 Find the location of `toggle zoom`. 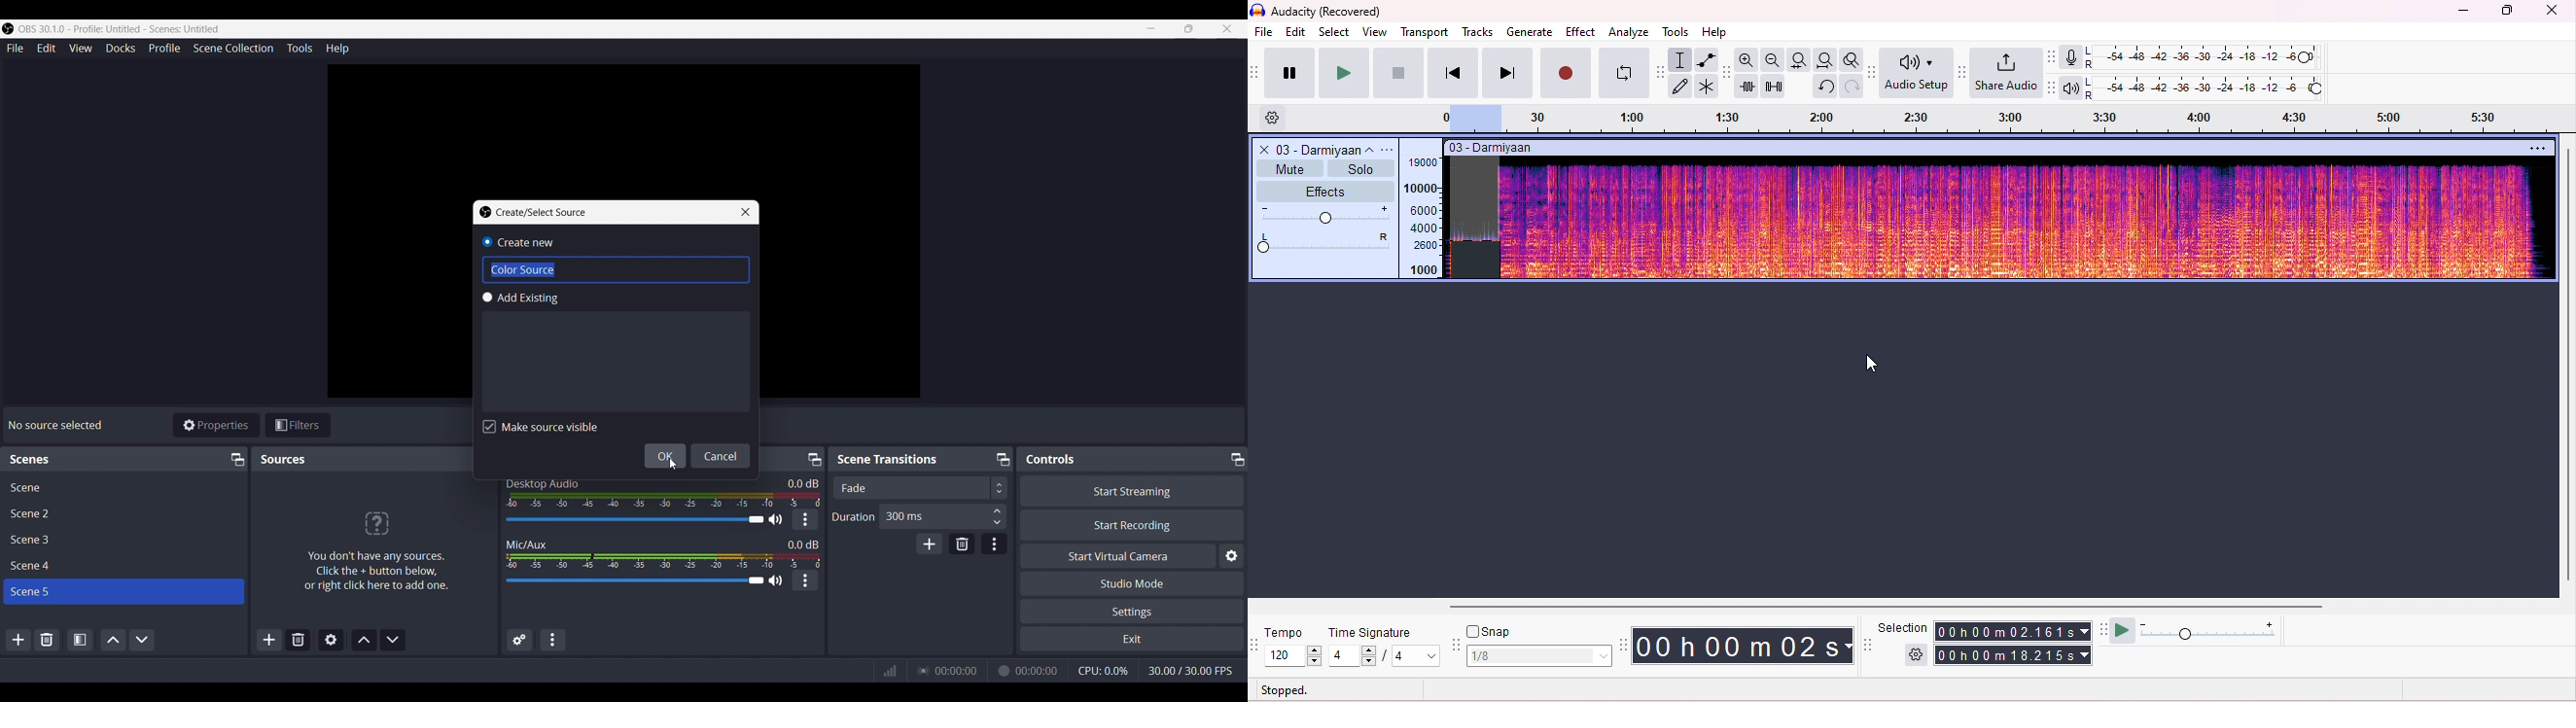

toggle zoom is located at coordinates (1851, 59).